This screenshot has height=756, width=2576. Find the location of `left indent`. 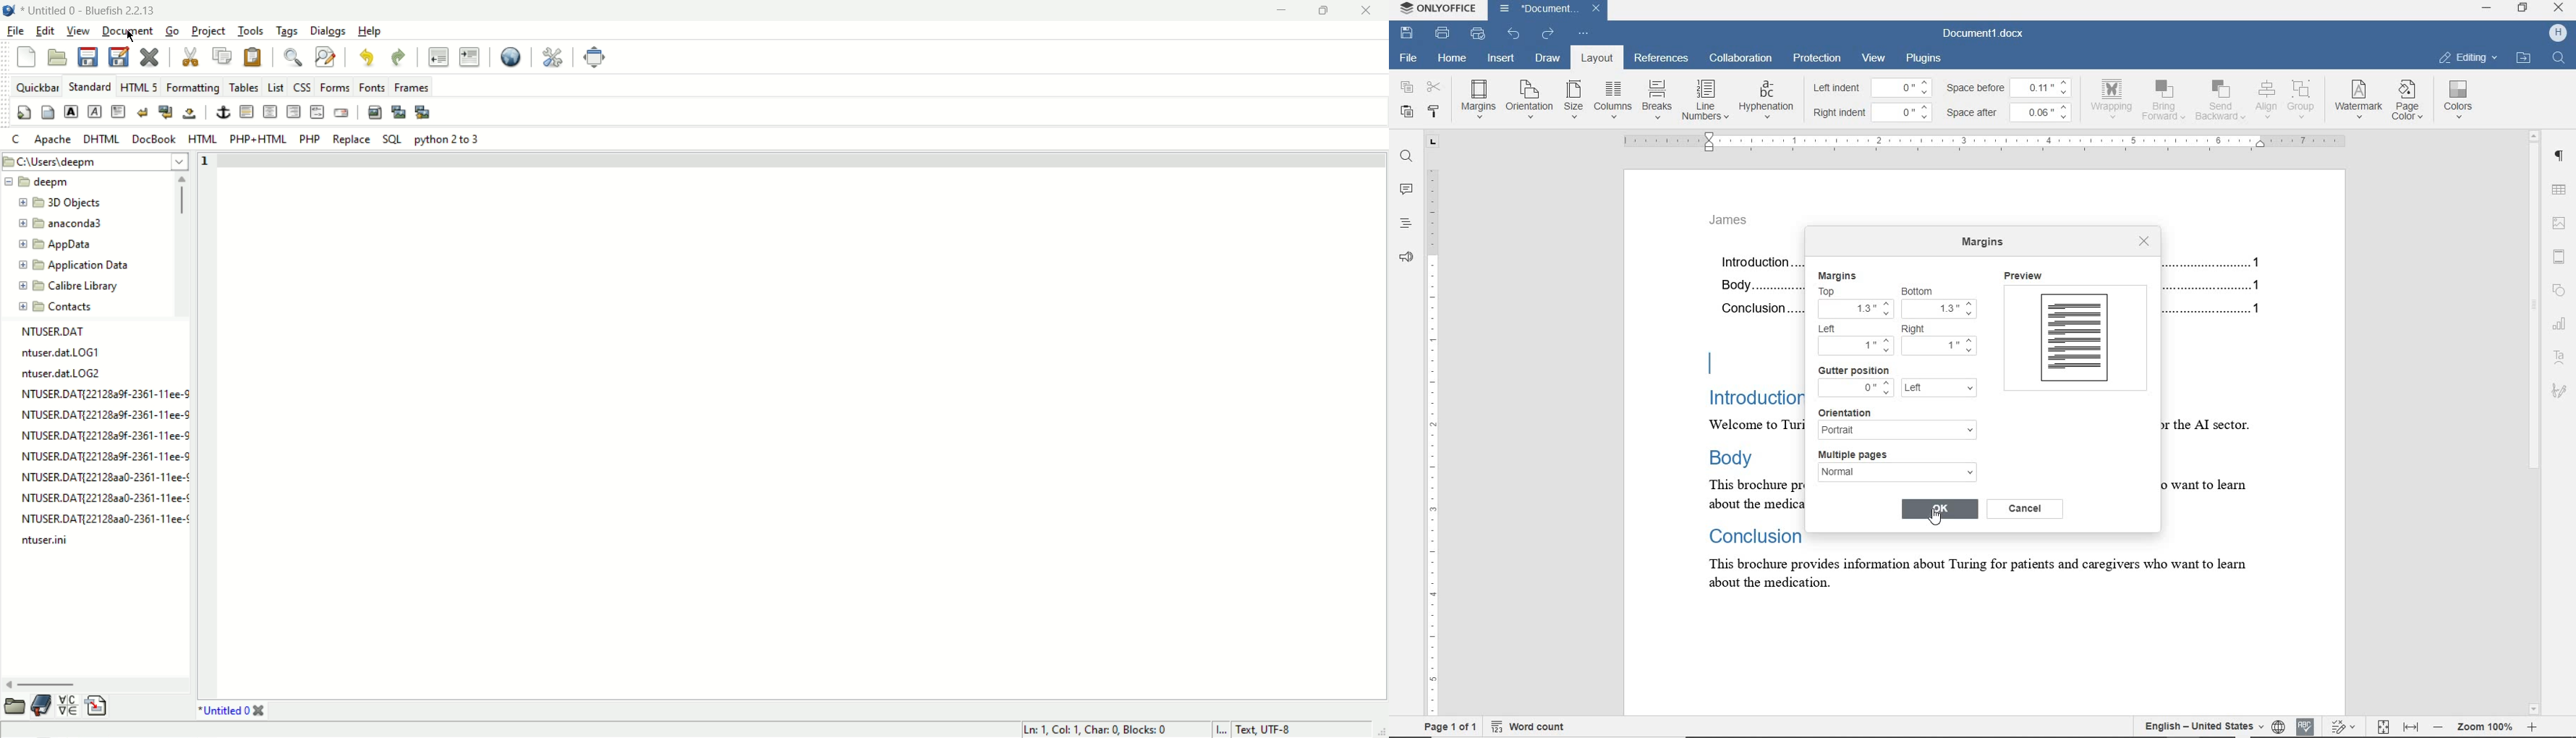

left indent is located at coordinates (1836, 89).